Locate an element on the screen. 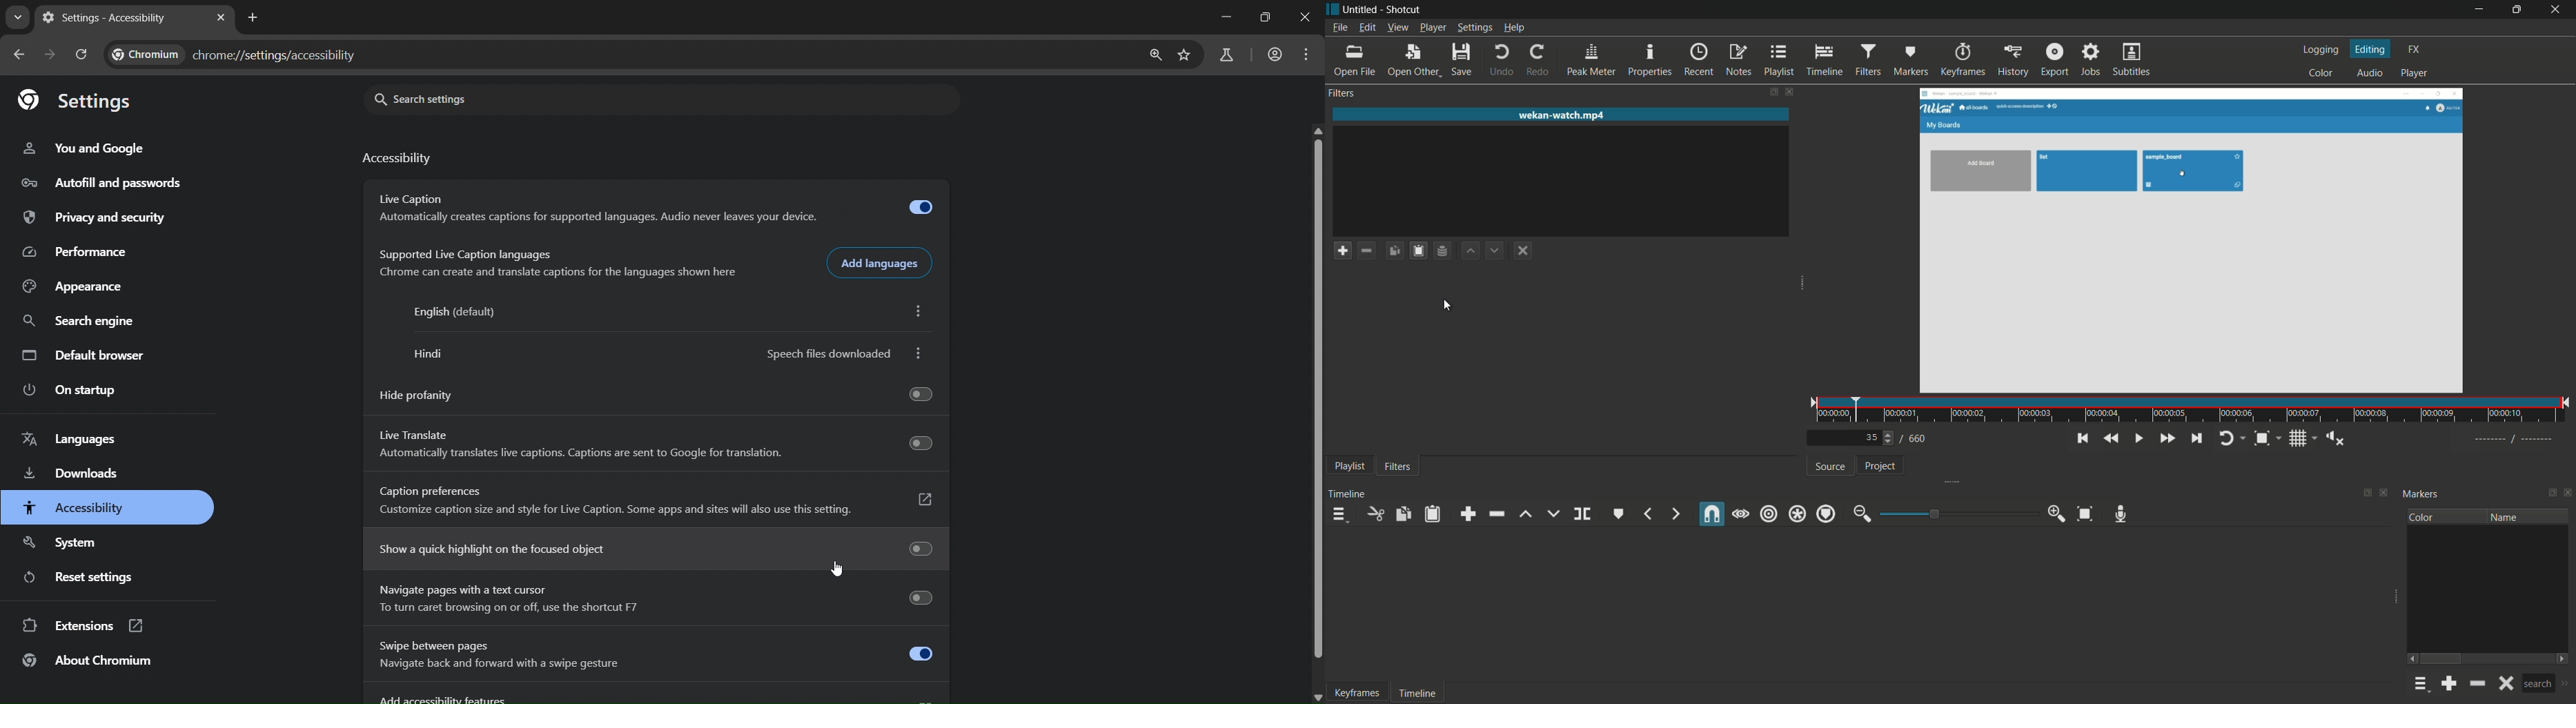  system is located at coordinates (63, 544).